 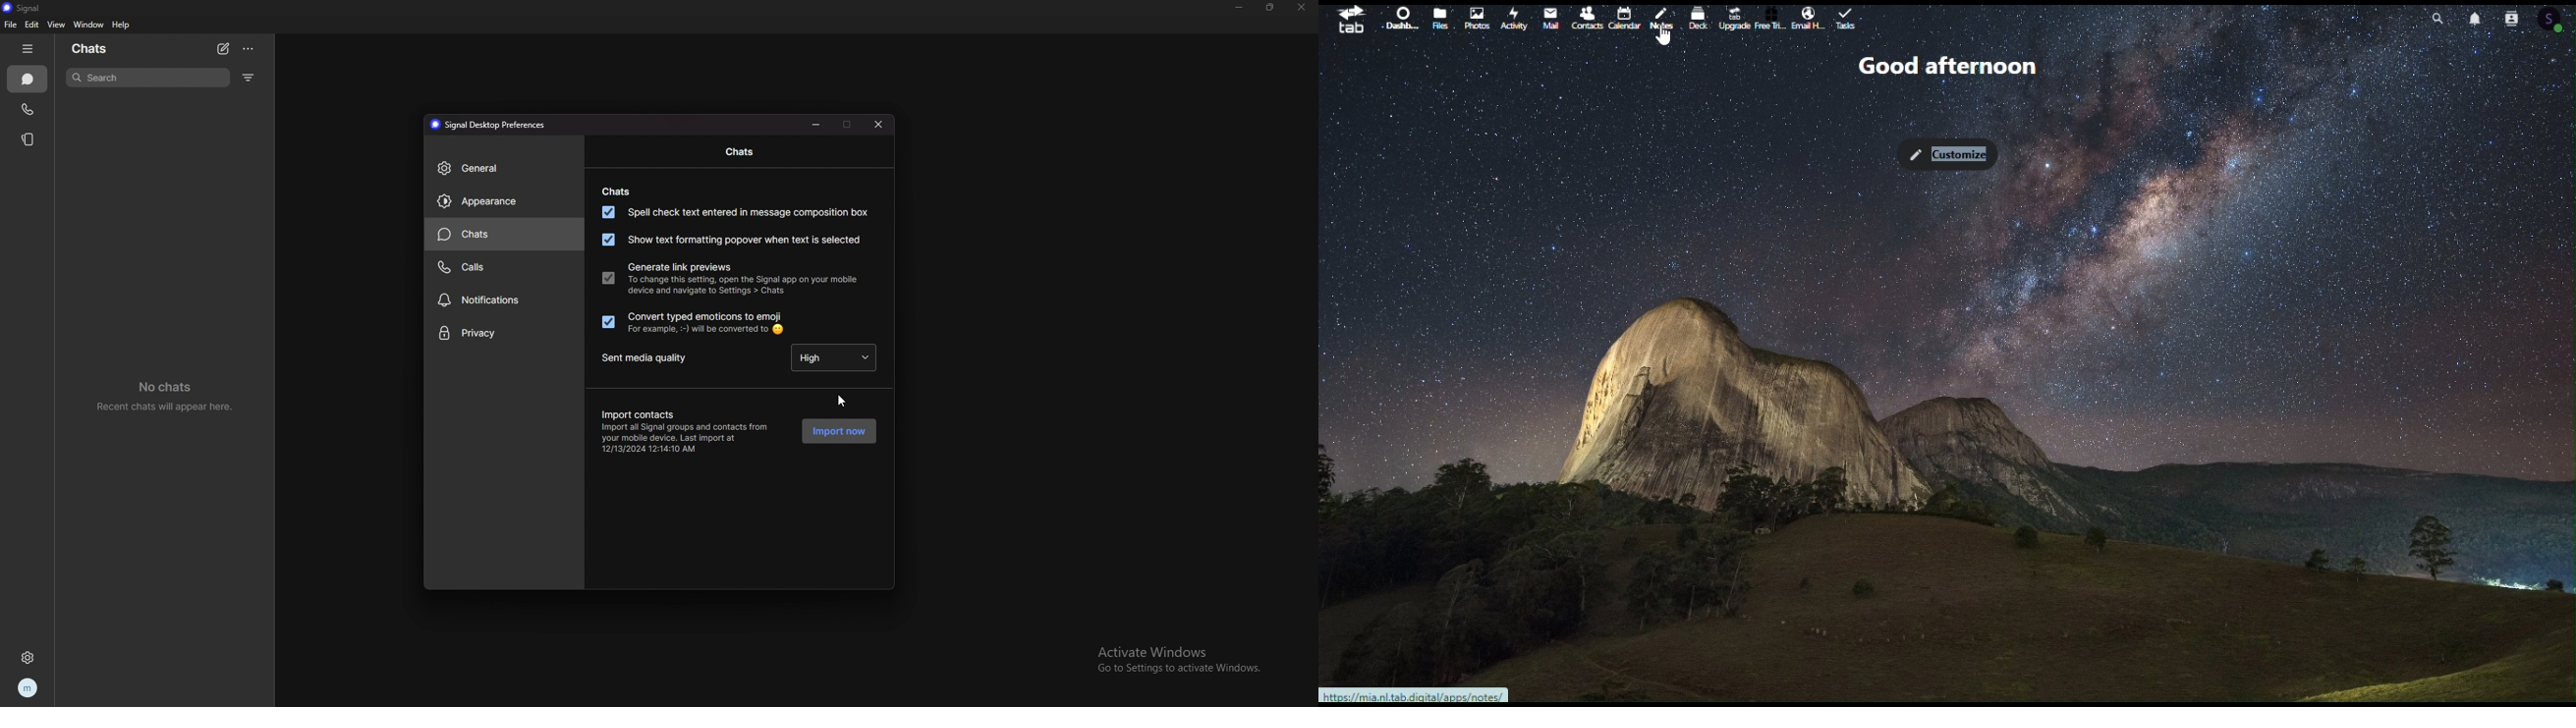 What do you see at coordinates (1943, 63) in the screenshot?
I see `Text` at bounding box center [1943, 63].